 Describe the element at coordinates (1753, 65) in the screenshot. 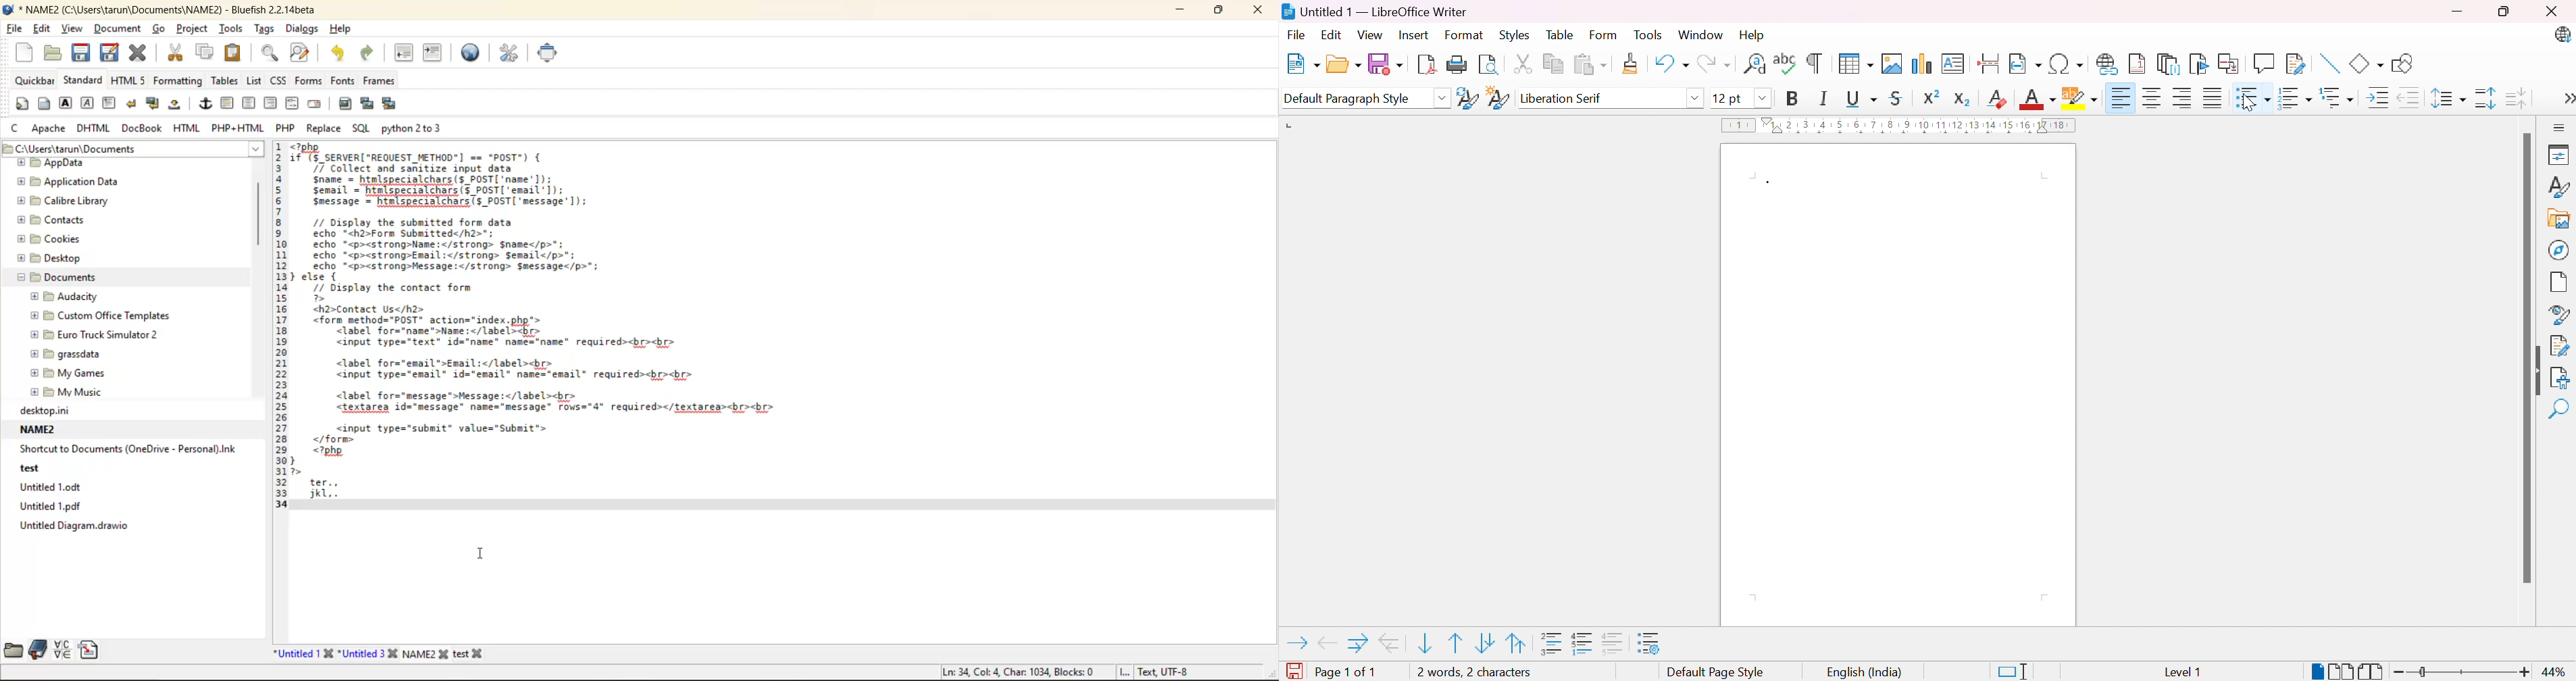

I see `Find and replace` at that location.